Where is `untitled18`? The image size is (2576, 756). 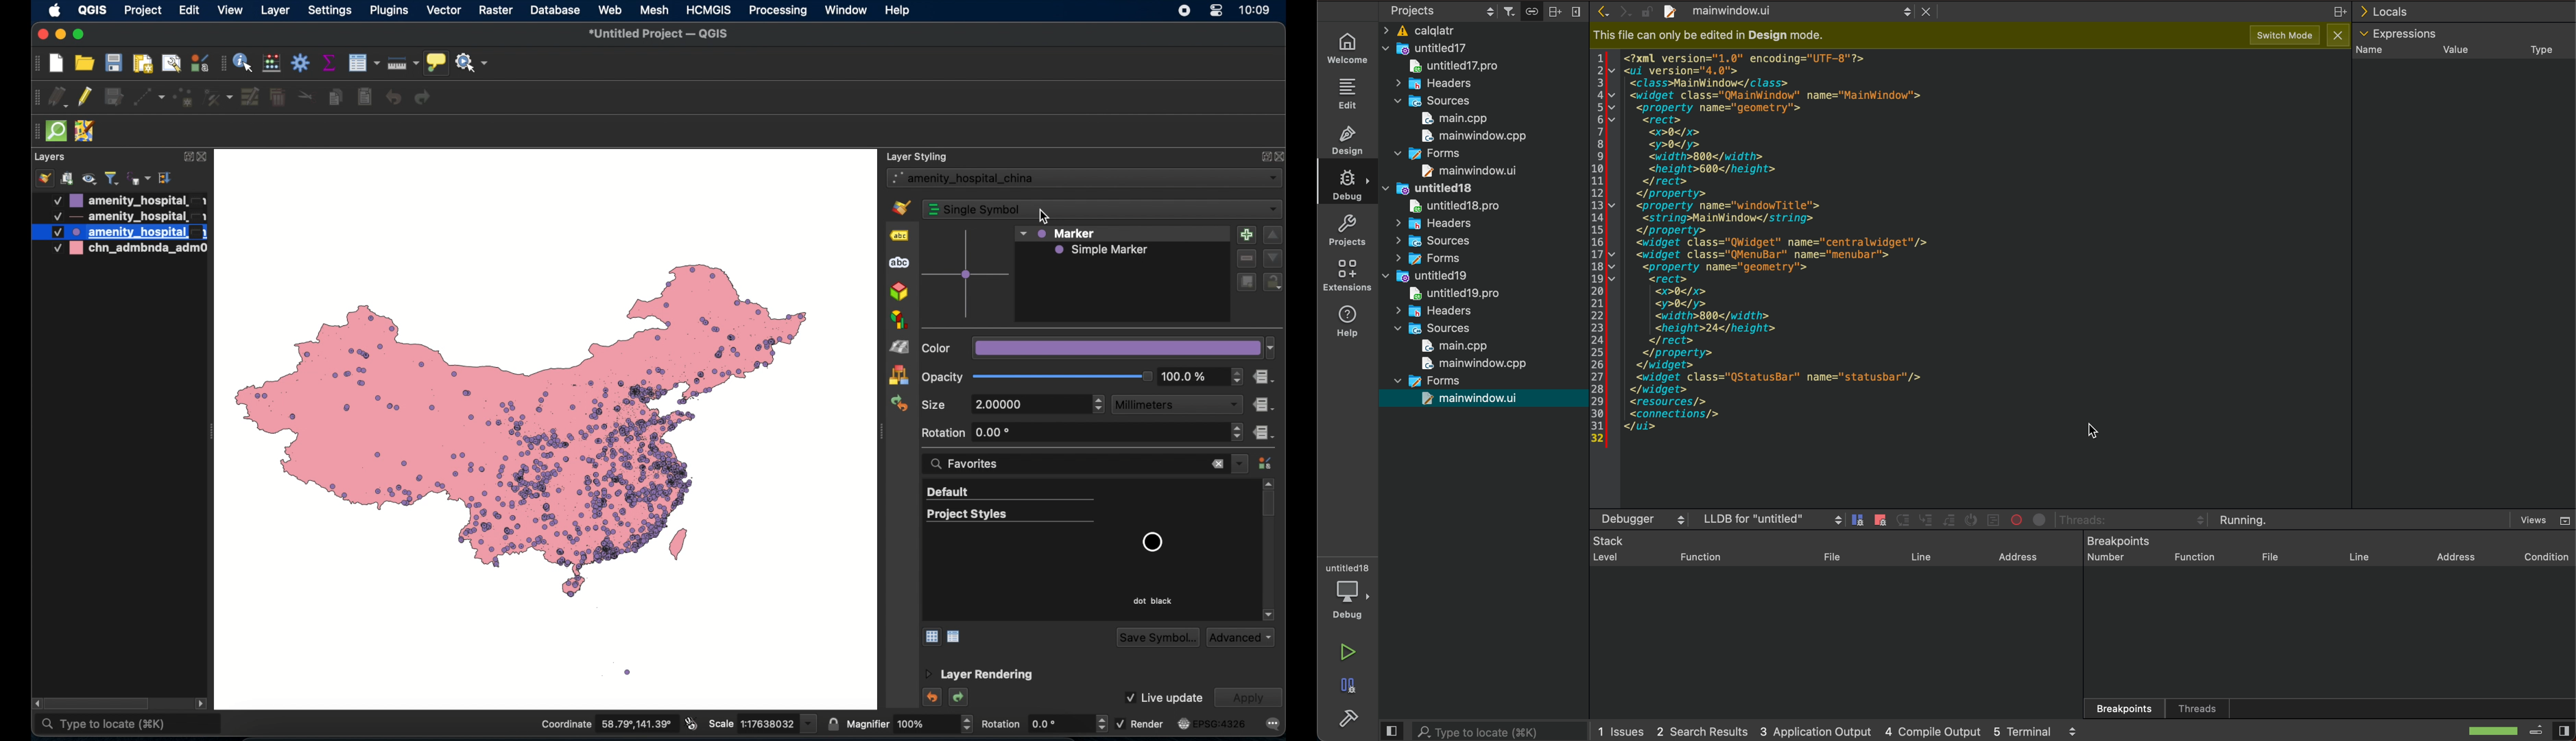 untitled18 is located at coordinates (1439, 189).